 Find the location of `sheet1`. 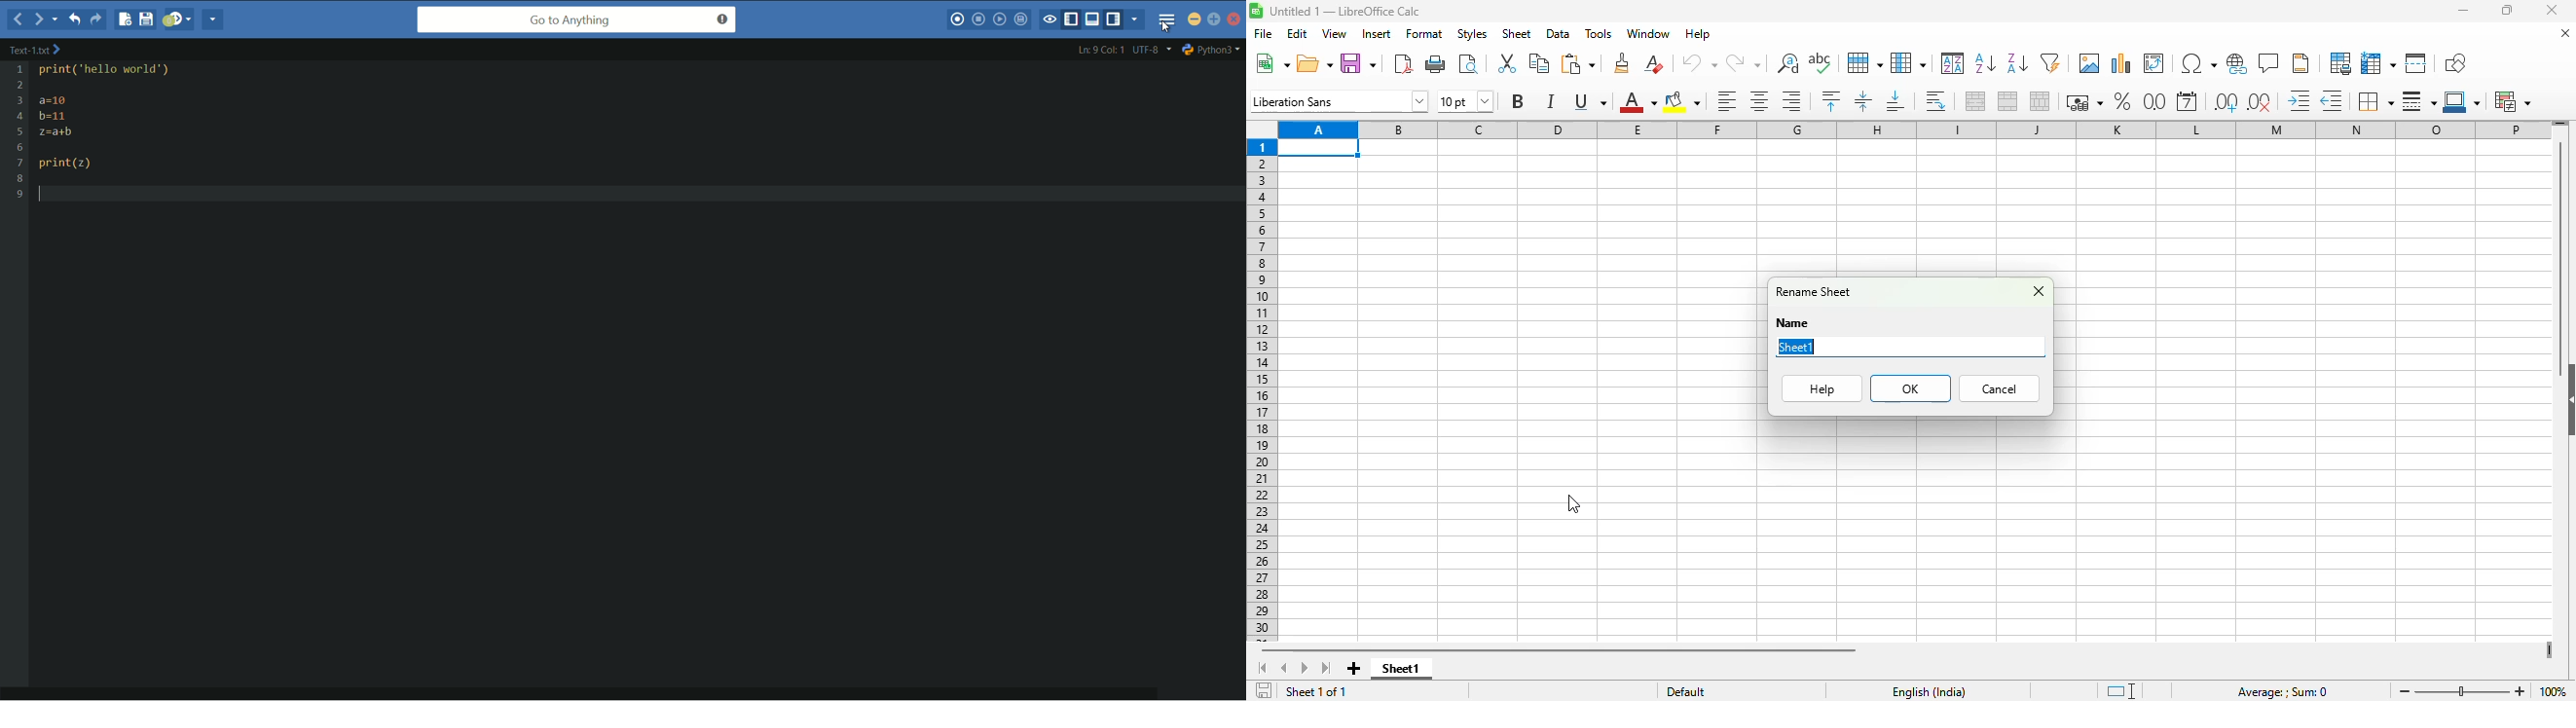

sheet1 is located at coordinates (1398, 668).